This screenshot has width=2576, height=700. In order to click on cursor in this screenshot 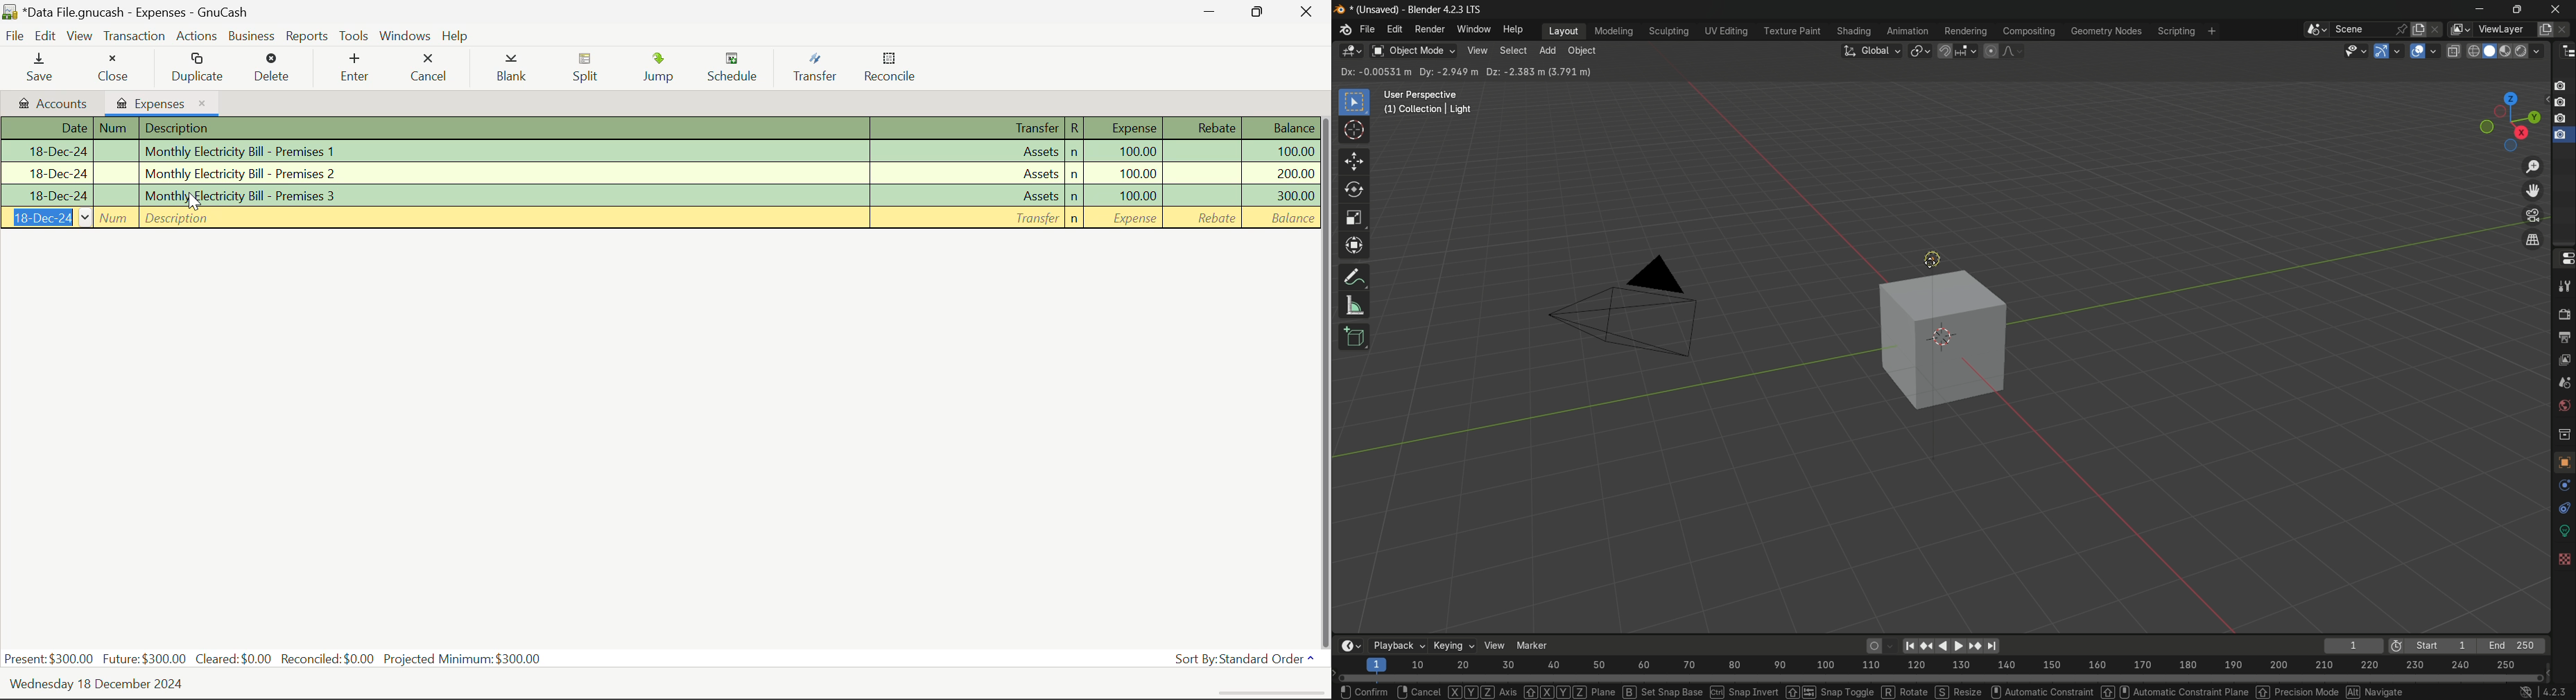, I will do `click(1932, 259)`.